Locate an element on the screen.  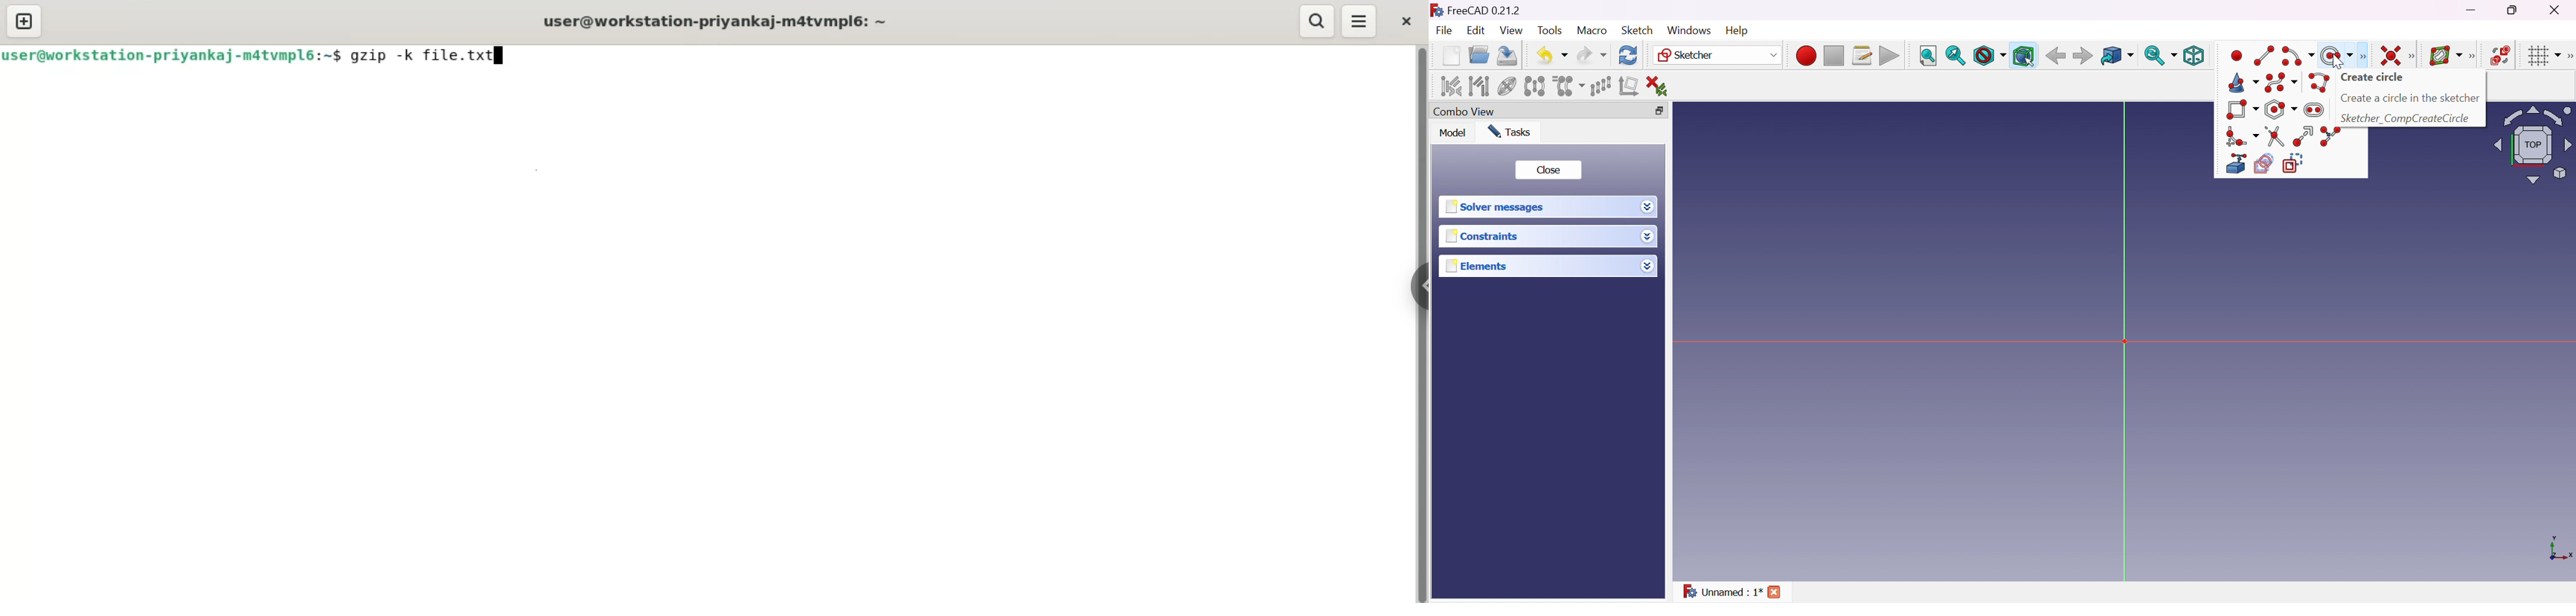
Toggle grid is located at coordinates (2544, 56).